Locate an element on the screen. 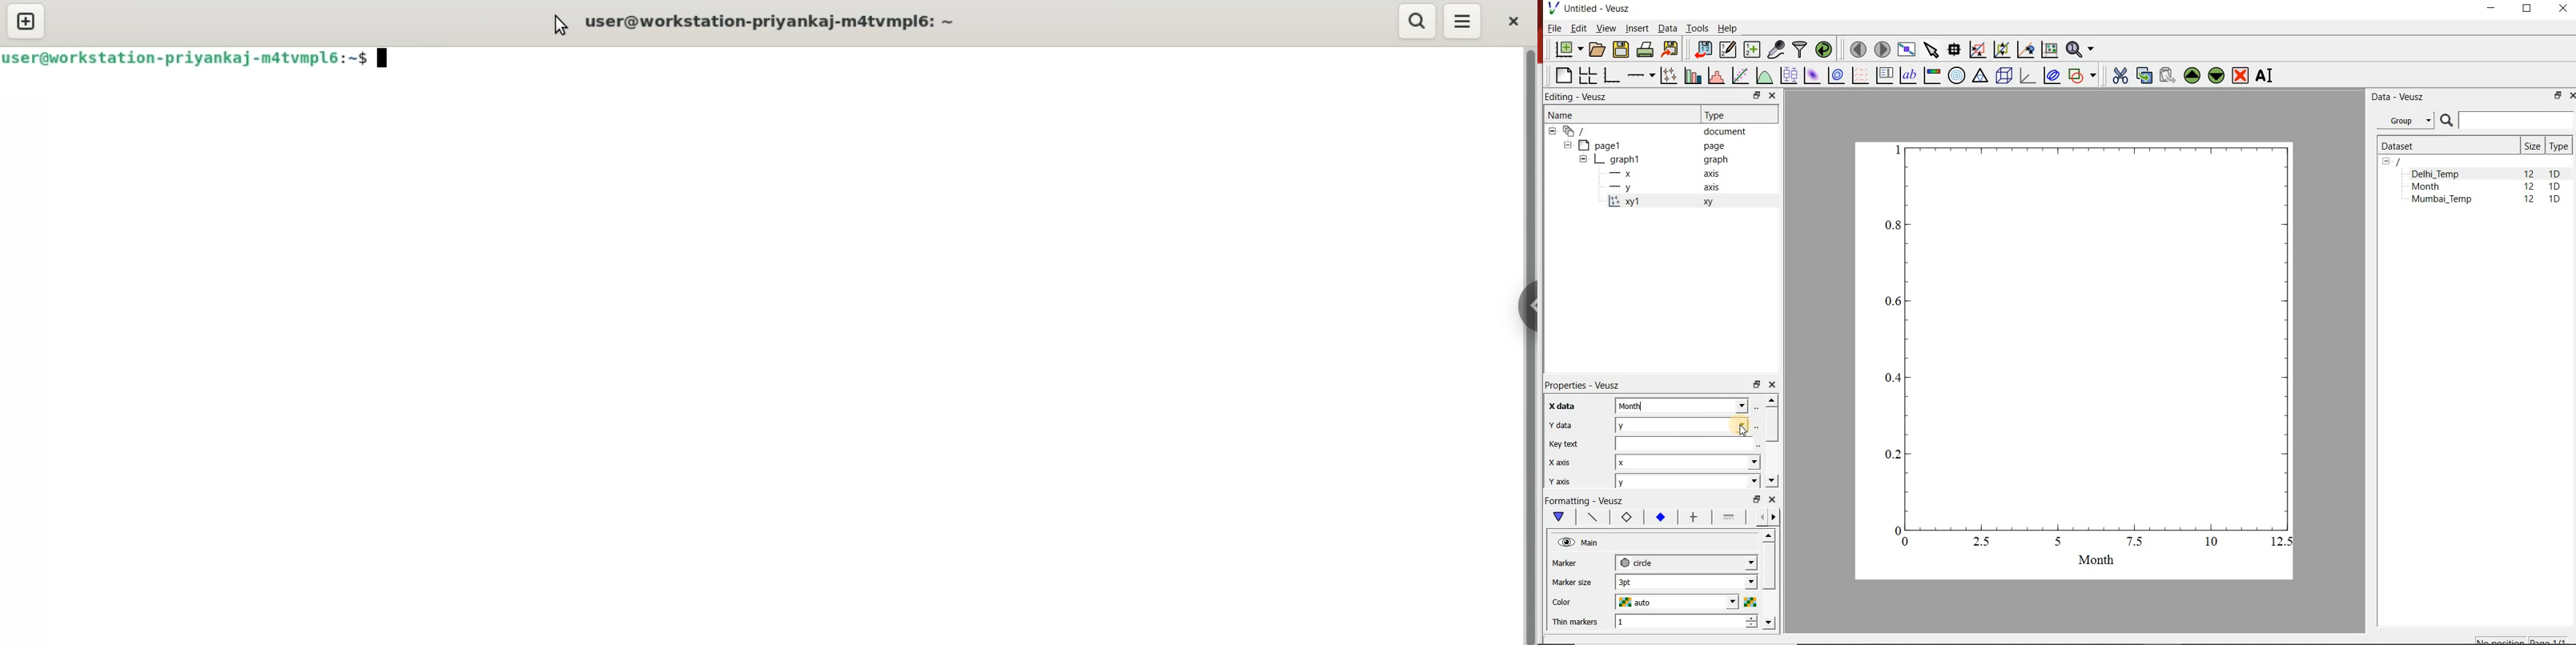  1D is located at coordinates (2554, 187).